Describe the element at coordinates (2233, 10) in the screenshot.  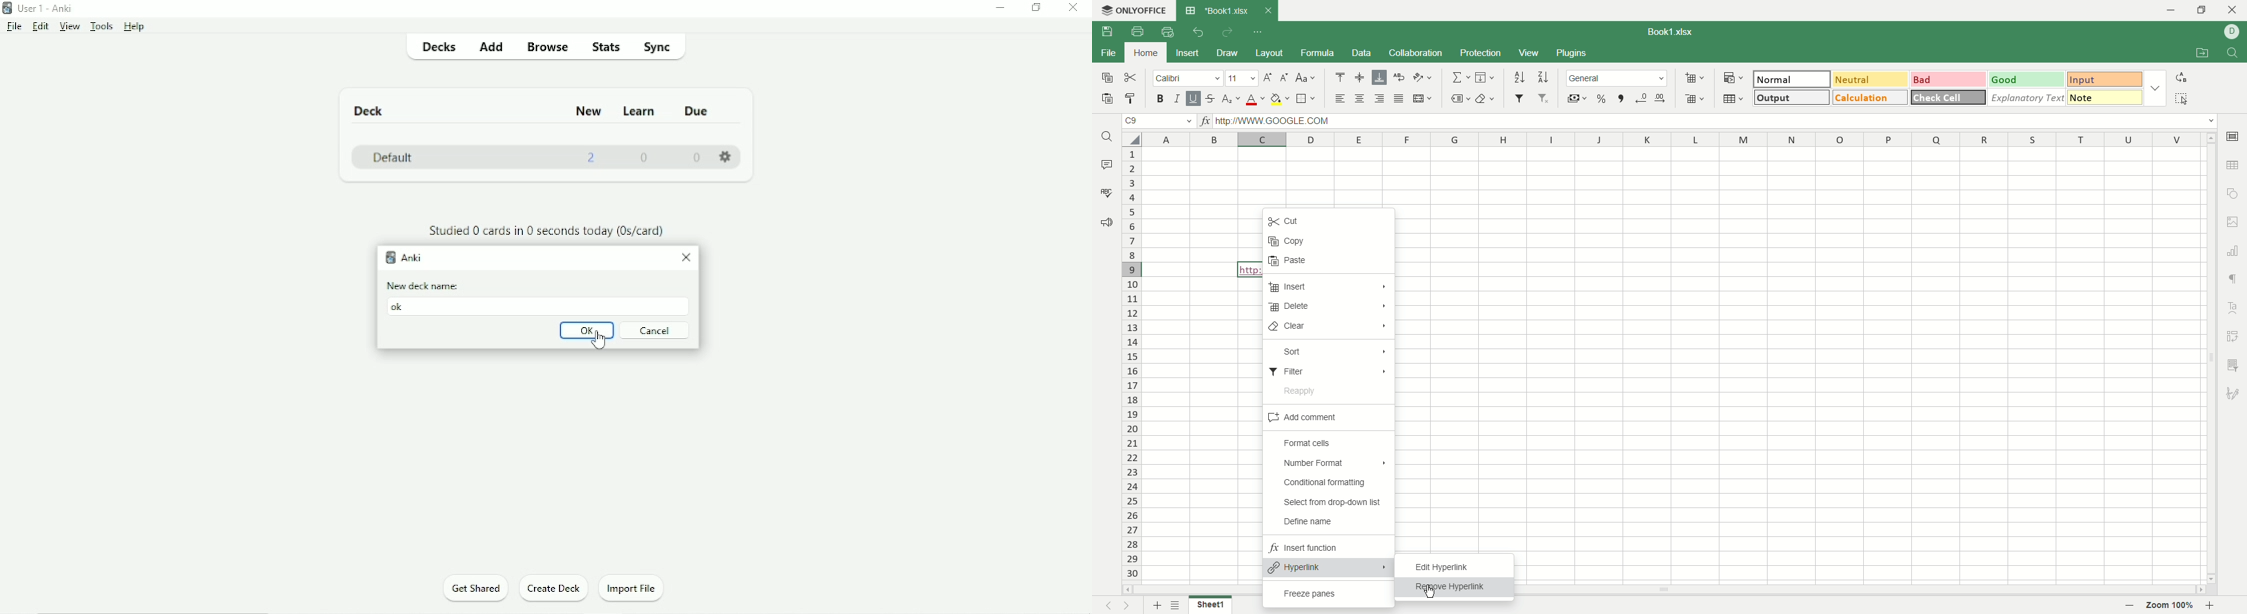
I see `close` at that location.